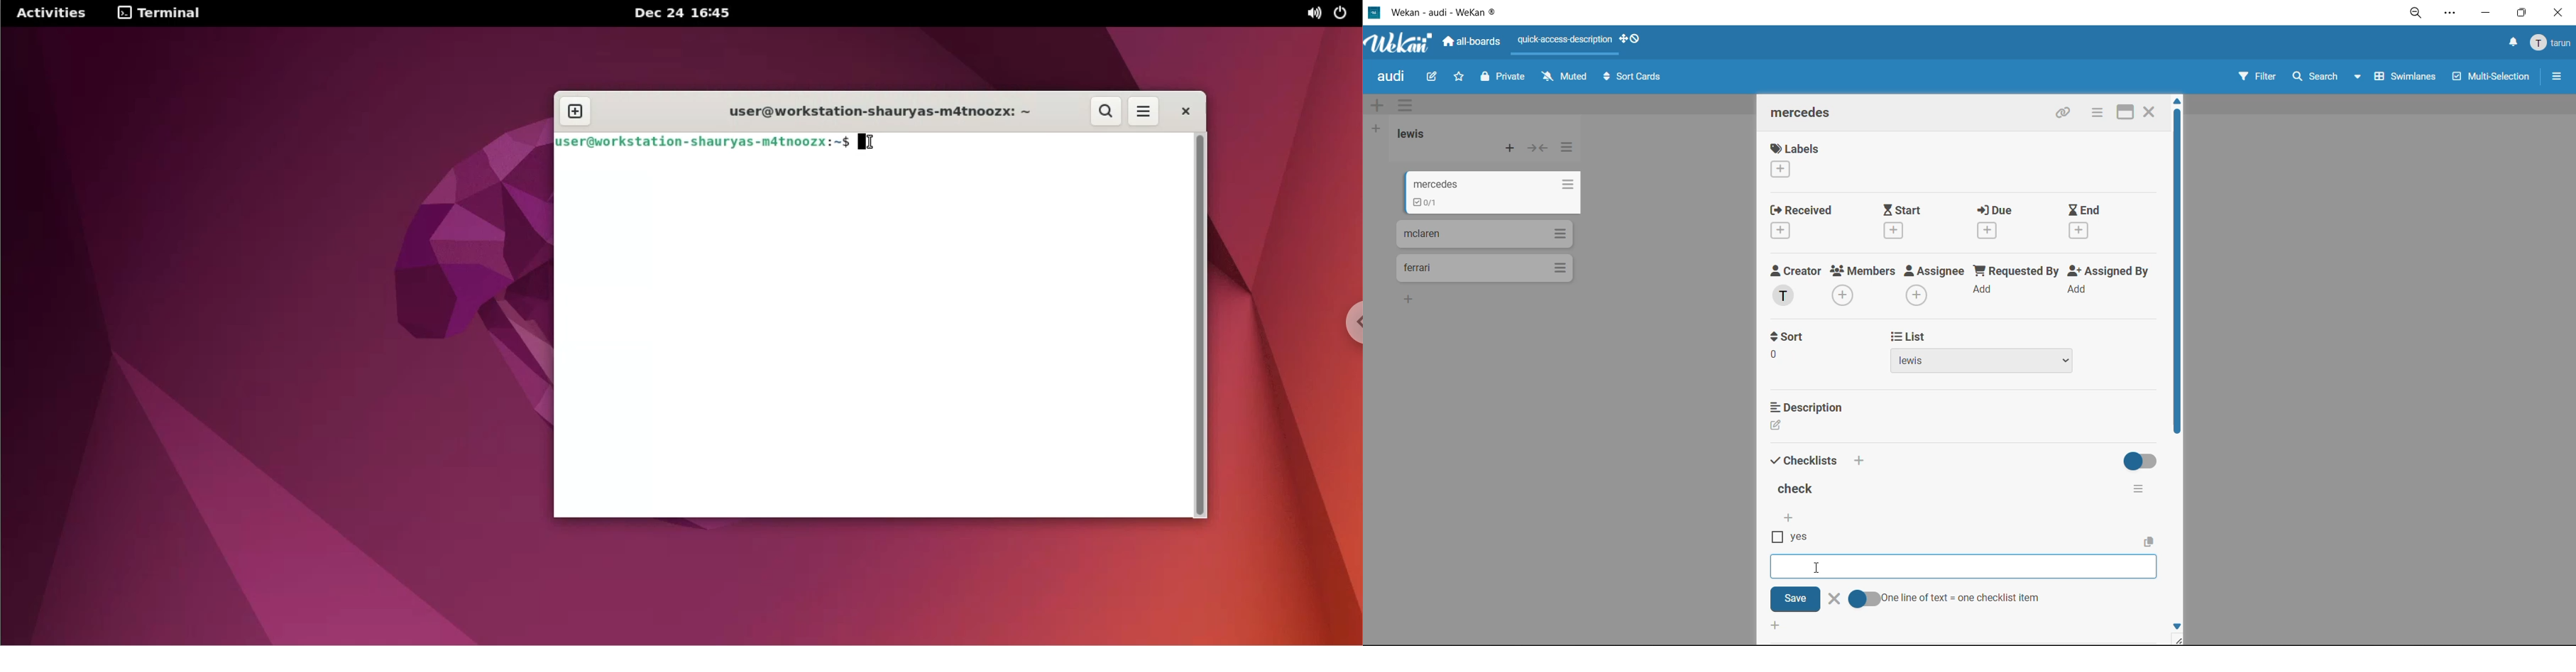 This screenshot has height=672, width=2576. I want to click on checklists, so click(1805, 459).